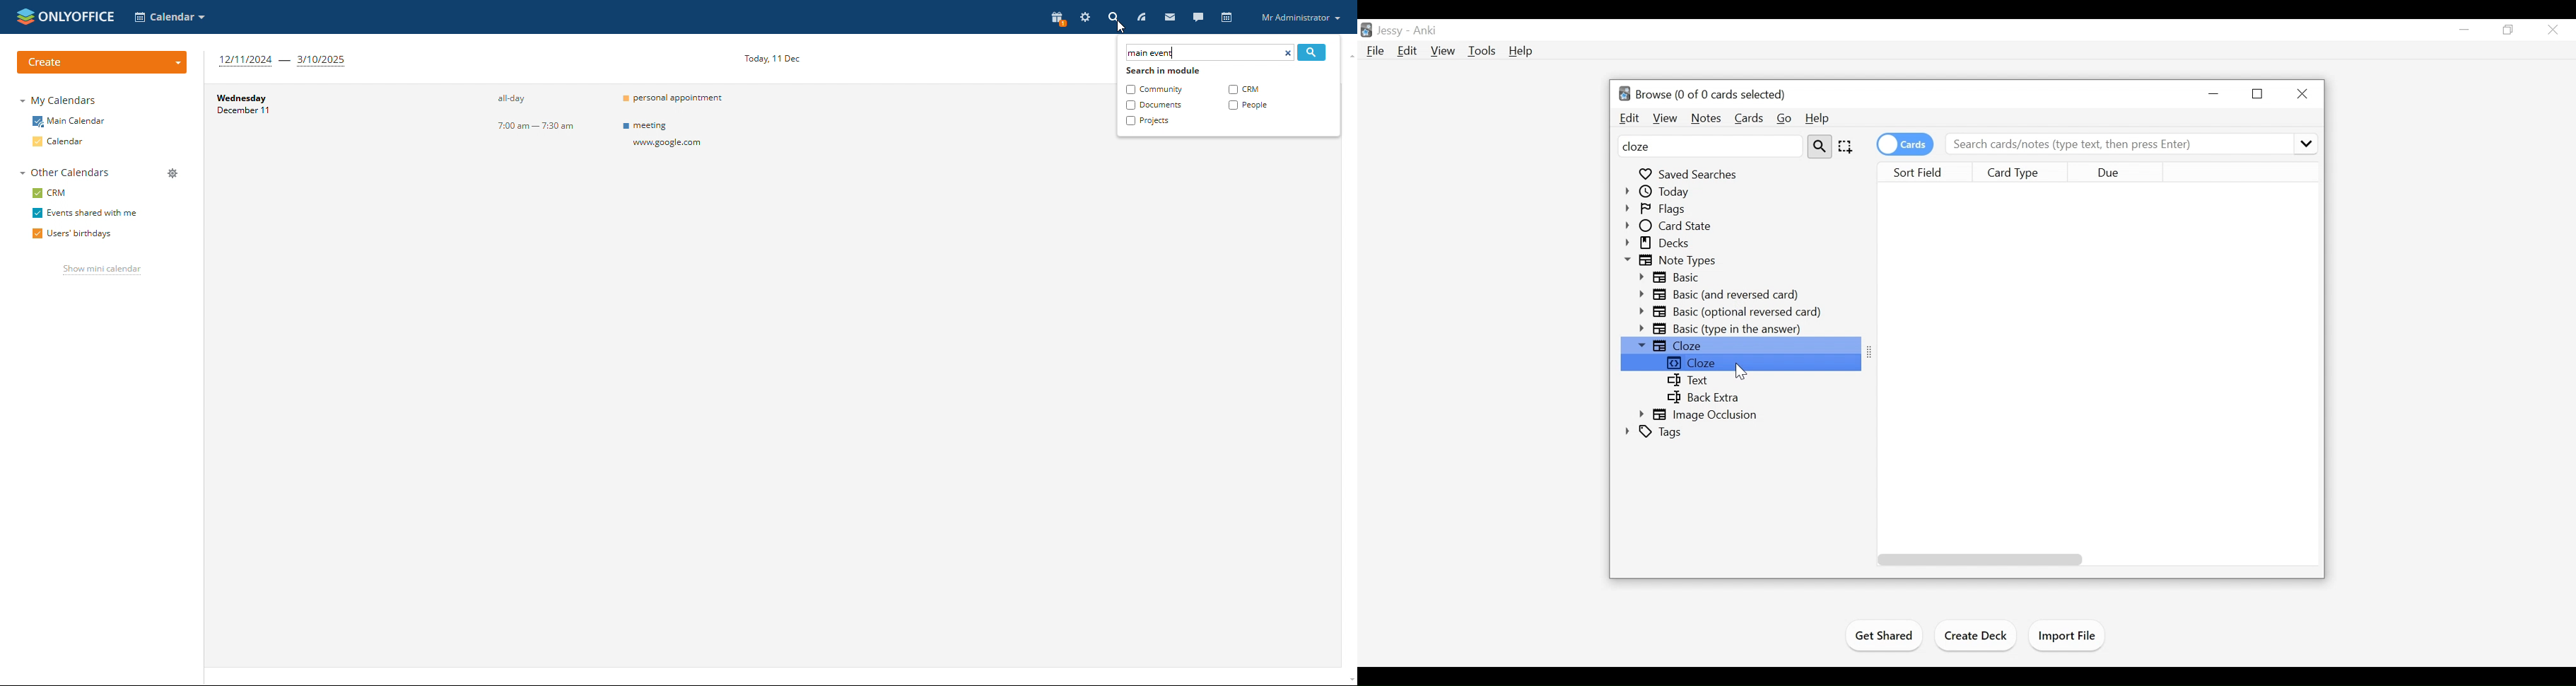  Describe the element at coordinates (2130, 145) in the screenshot. I see `Search cards/notes ` at that location.